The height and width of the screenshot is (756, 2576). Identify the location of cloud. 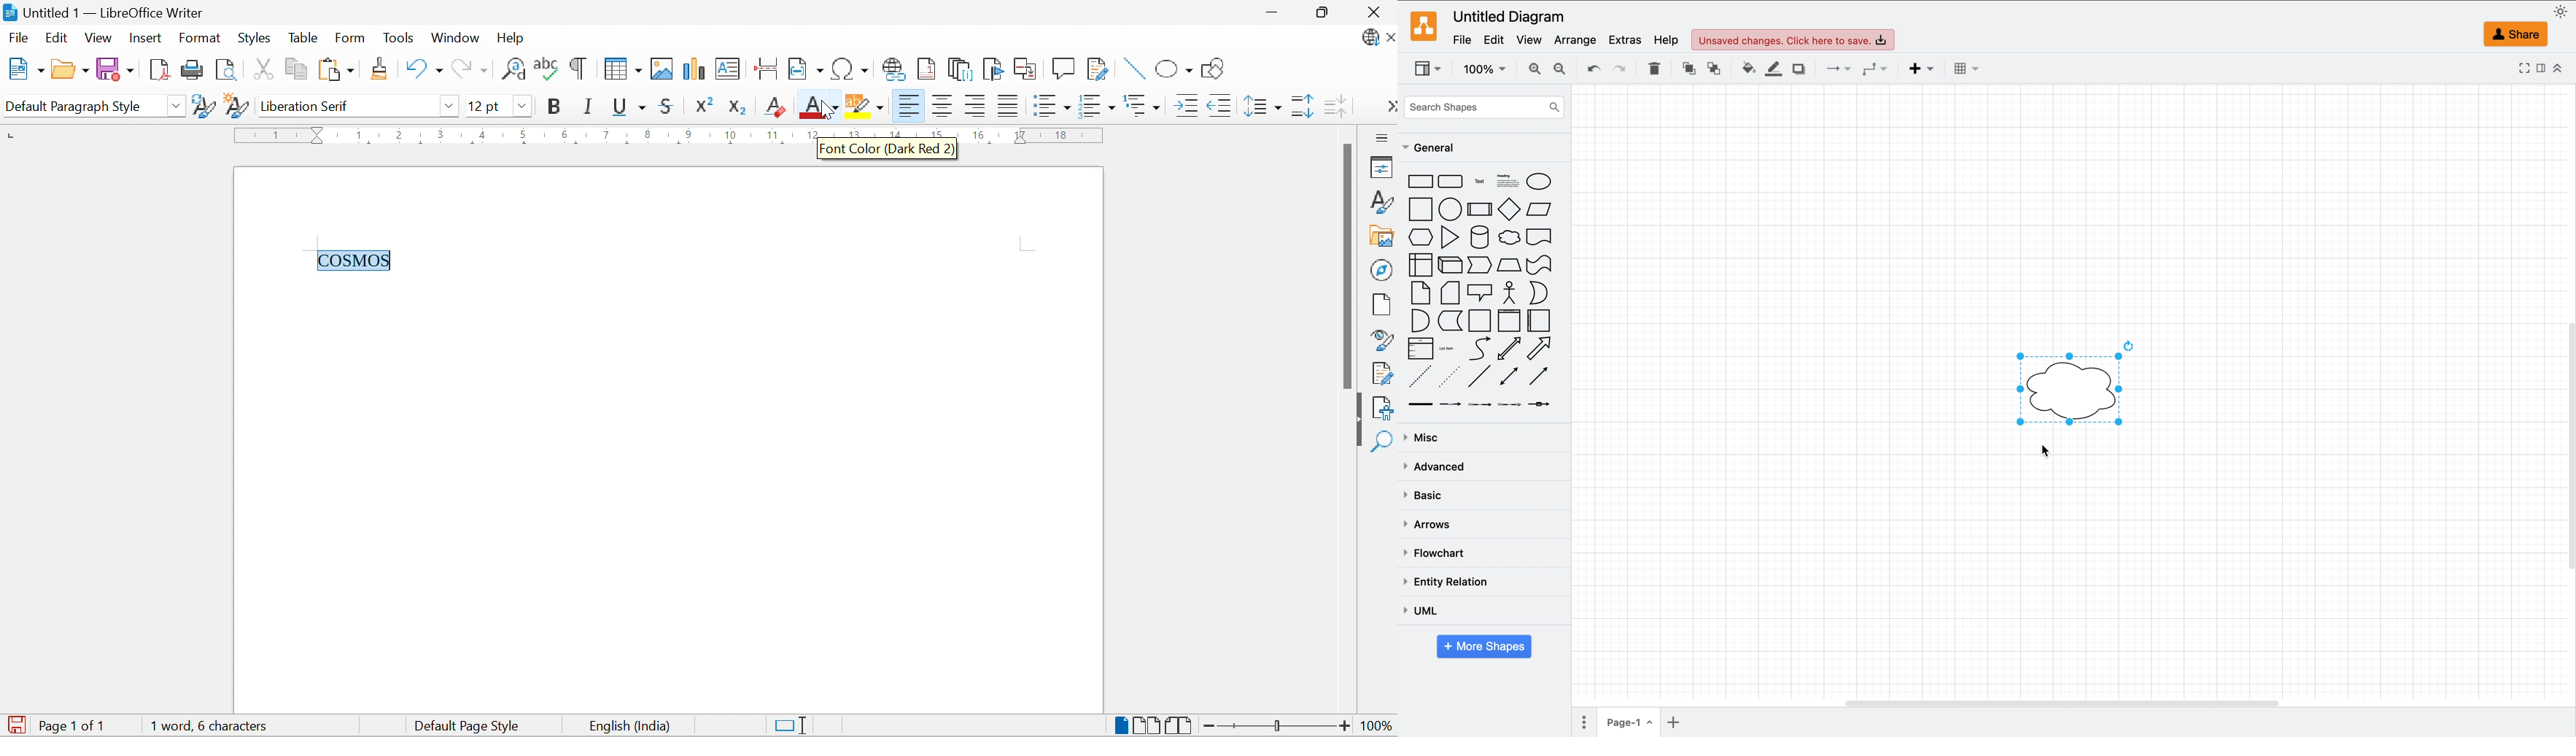
(1508, 238).